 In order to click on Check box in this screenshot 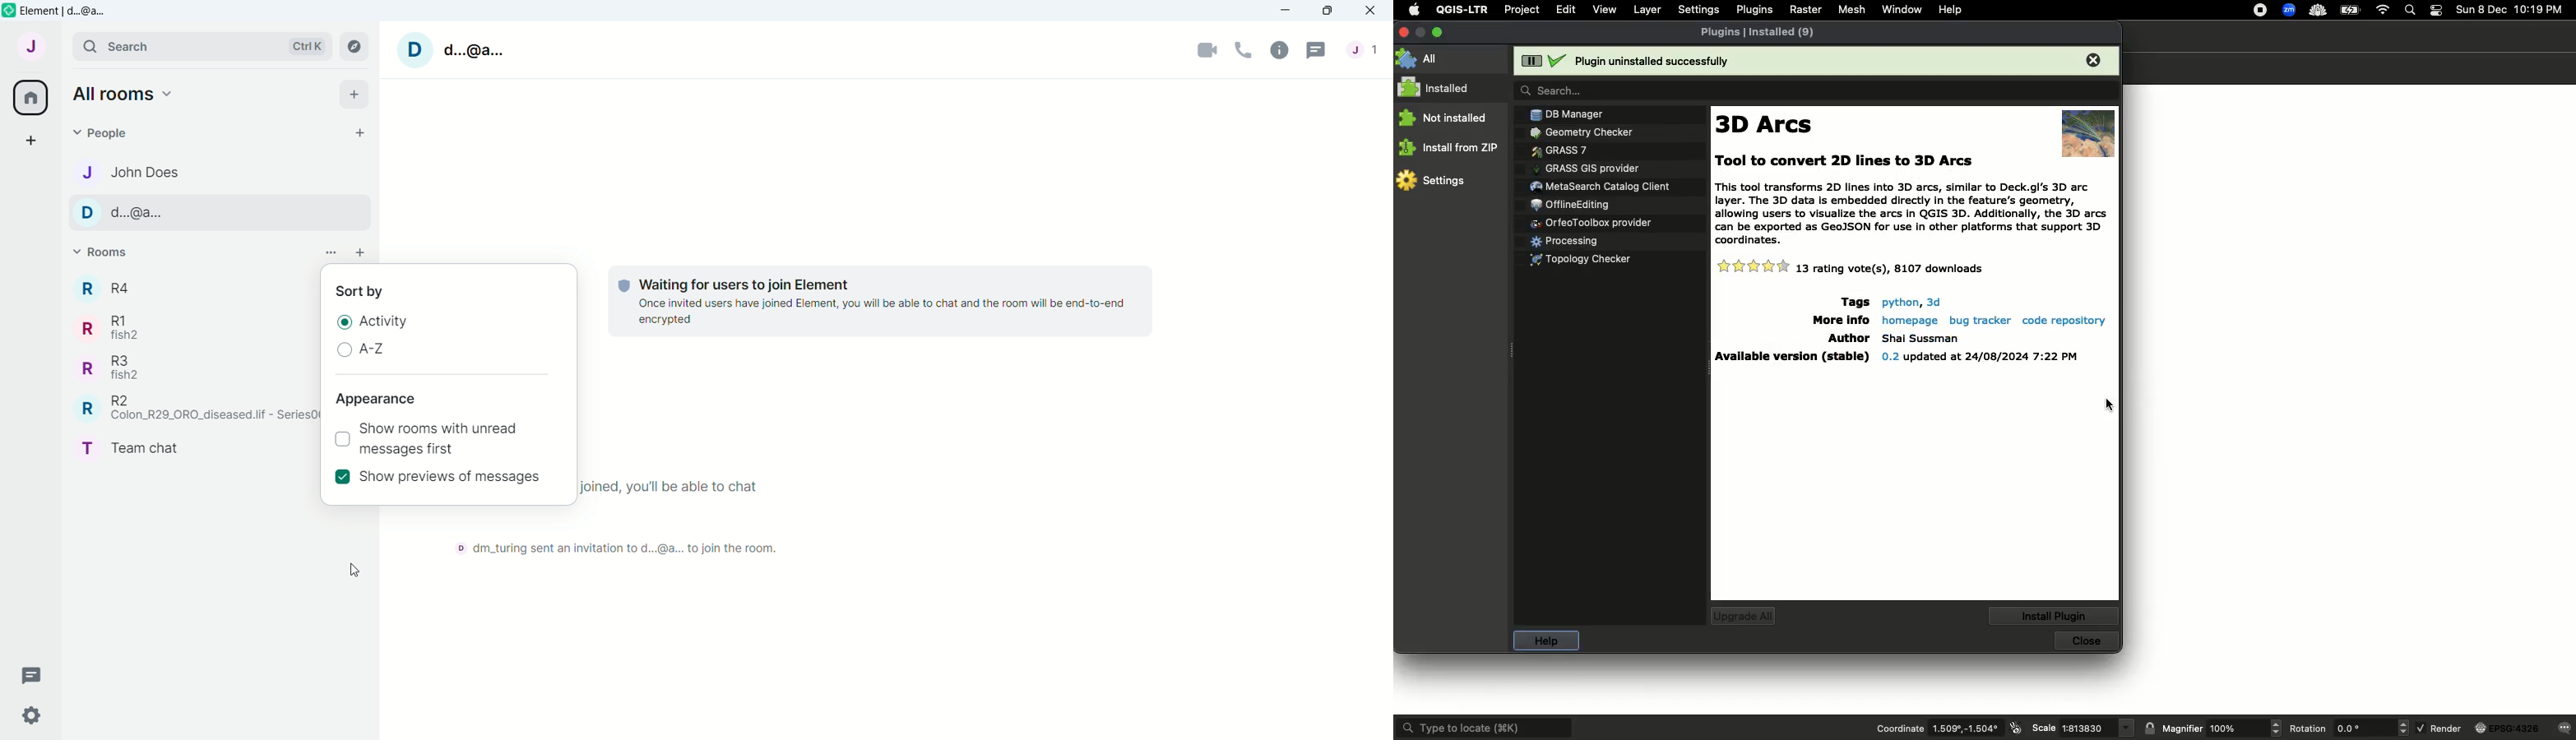, I will do `click(340, 437)`.